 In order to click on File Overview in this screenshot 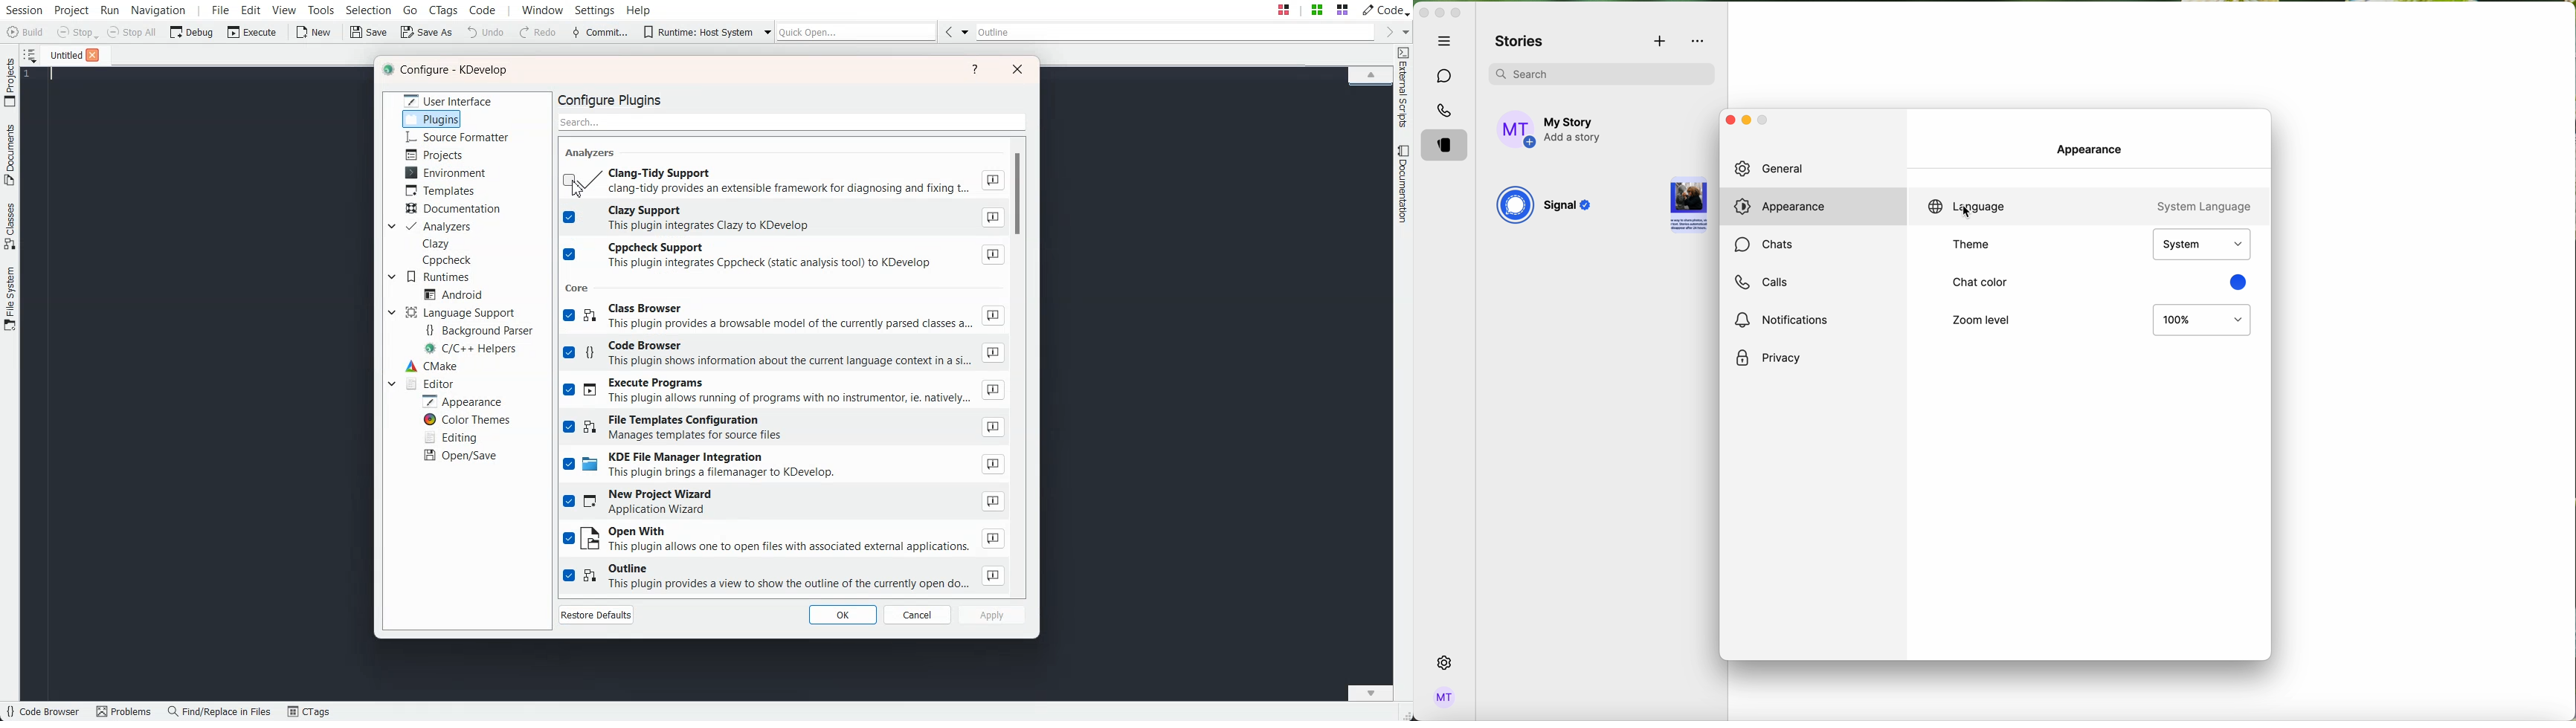, I will do `click(1370, 87)`.